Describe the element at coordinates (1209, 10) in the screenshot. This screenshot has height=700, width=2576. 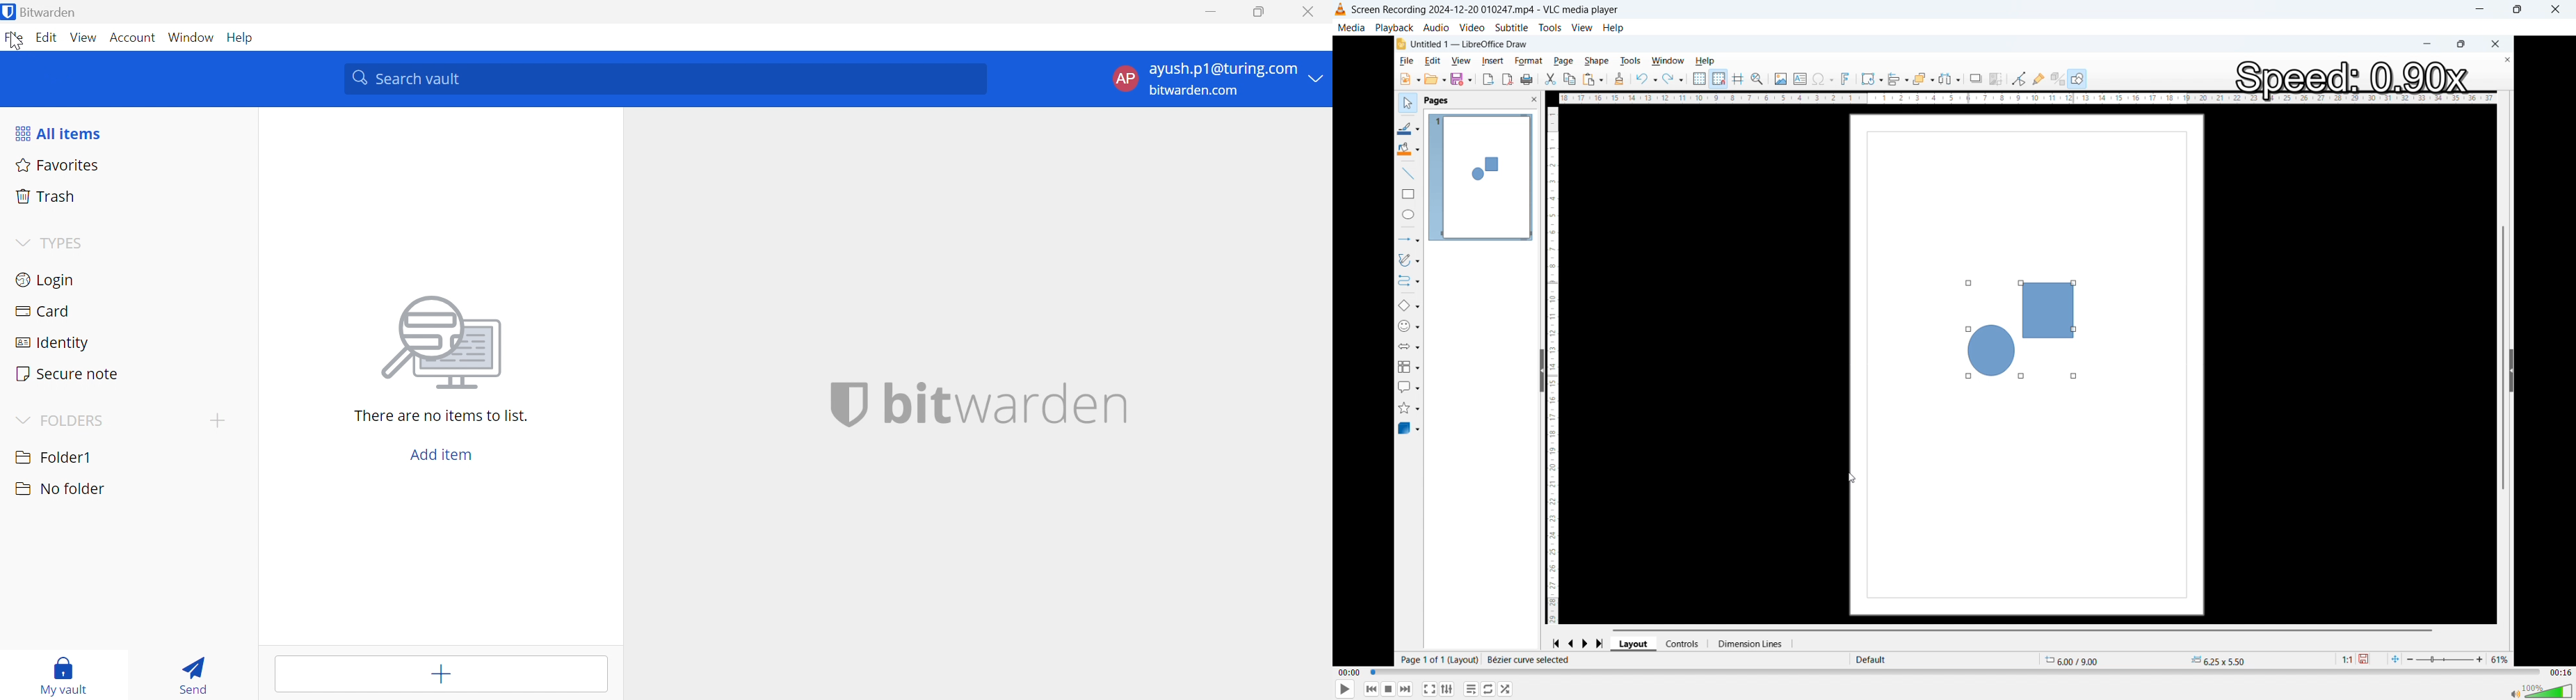
I see `Minimize` at that location.